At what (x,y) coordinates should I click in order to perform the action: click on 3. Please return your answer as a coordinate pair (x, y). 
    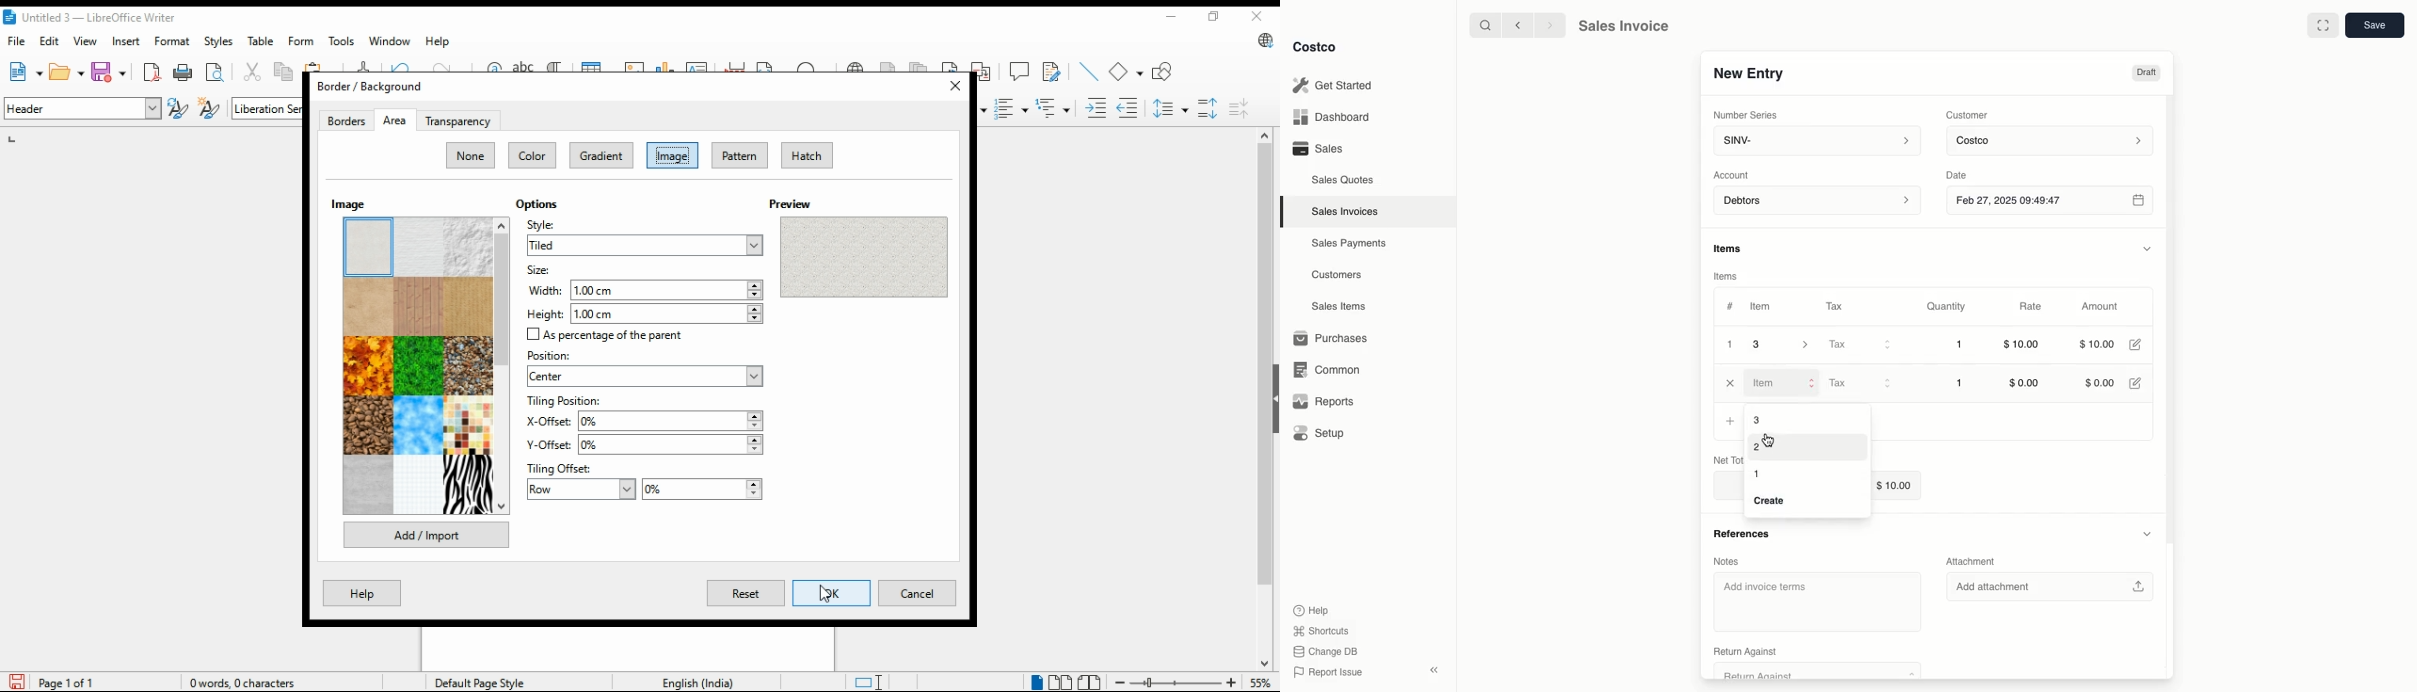
    Looking at the image, I should click on (1786, 344).